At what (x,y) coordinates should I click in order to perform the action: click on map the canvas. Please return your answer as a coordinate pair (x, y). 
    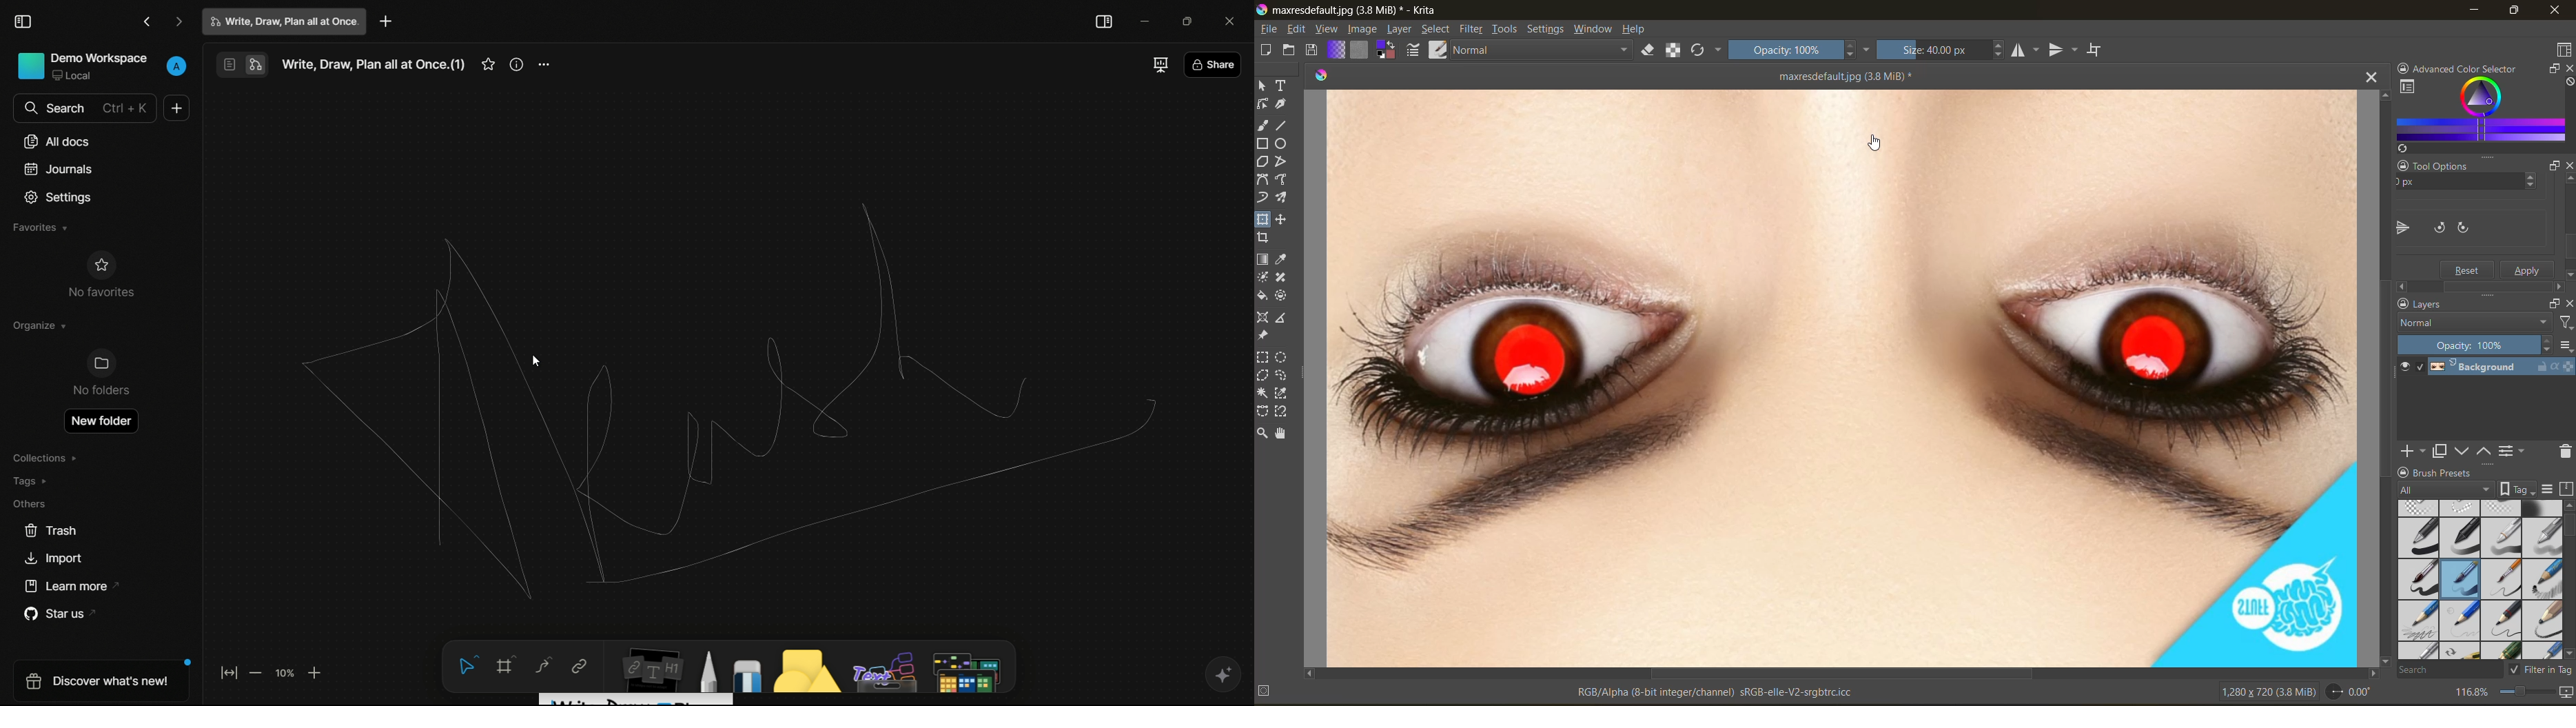
    Looking at the image, I should click on (2567, 693).